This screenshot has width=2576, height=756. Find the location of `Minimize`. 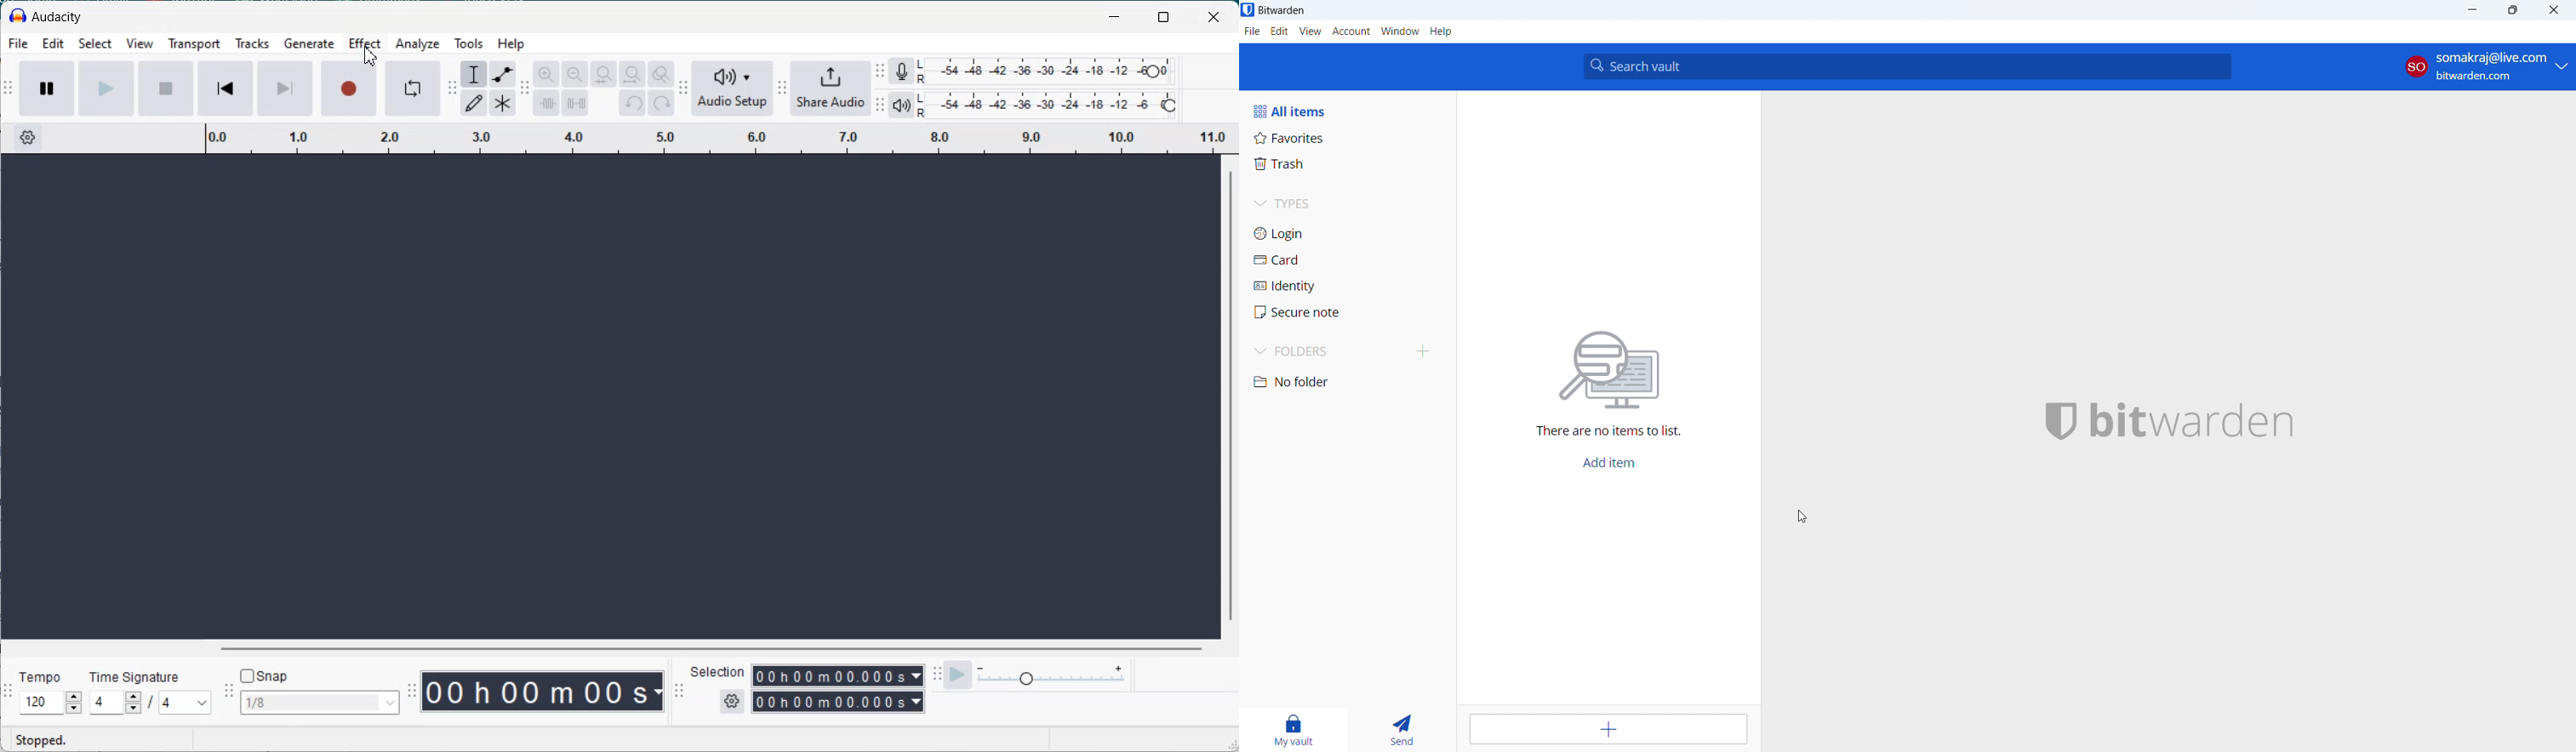

Minimize is located at coordinates (1114, 16).